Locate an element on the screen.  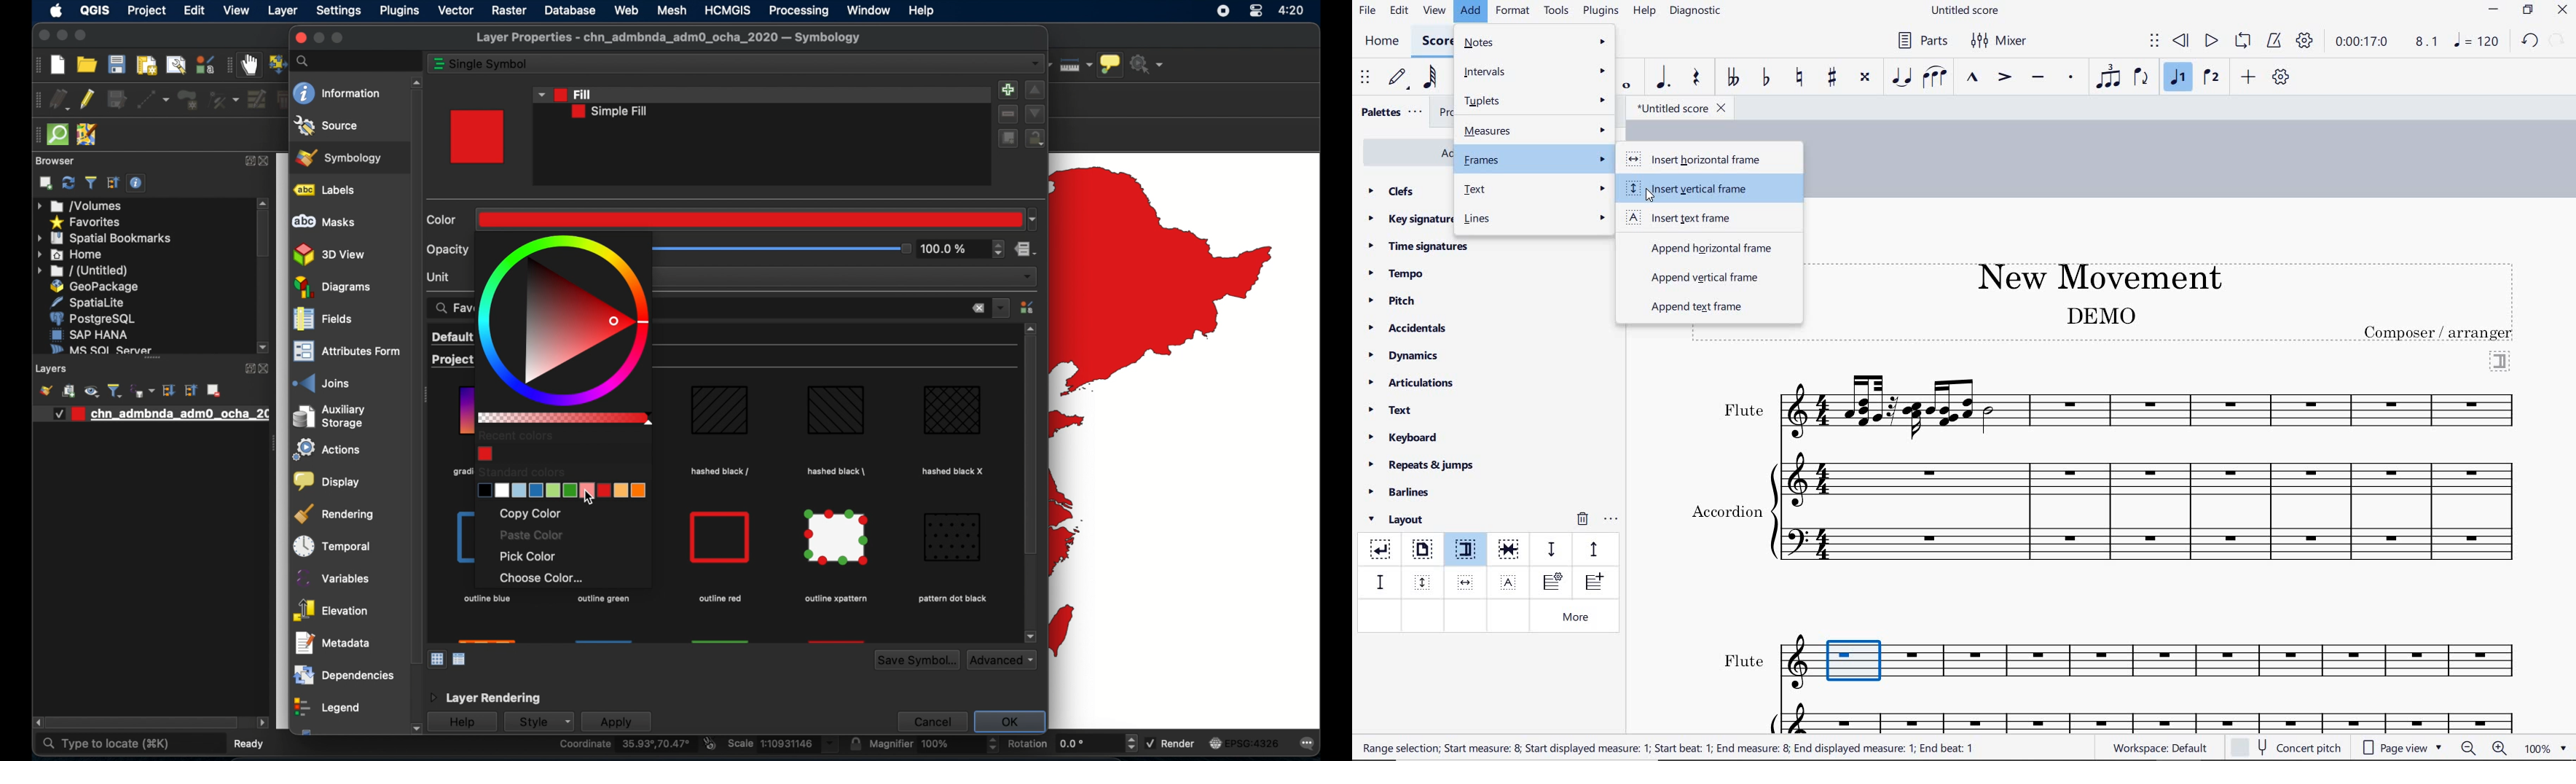
mesh is located at coordinates (672, 10).